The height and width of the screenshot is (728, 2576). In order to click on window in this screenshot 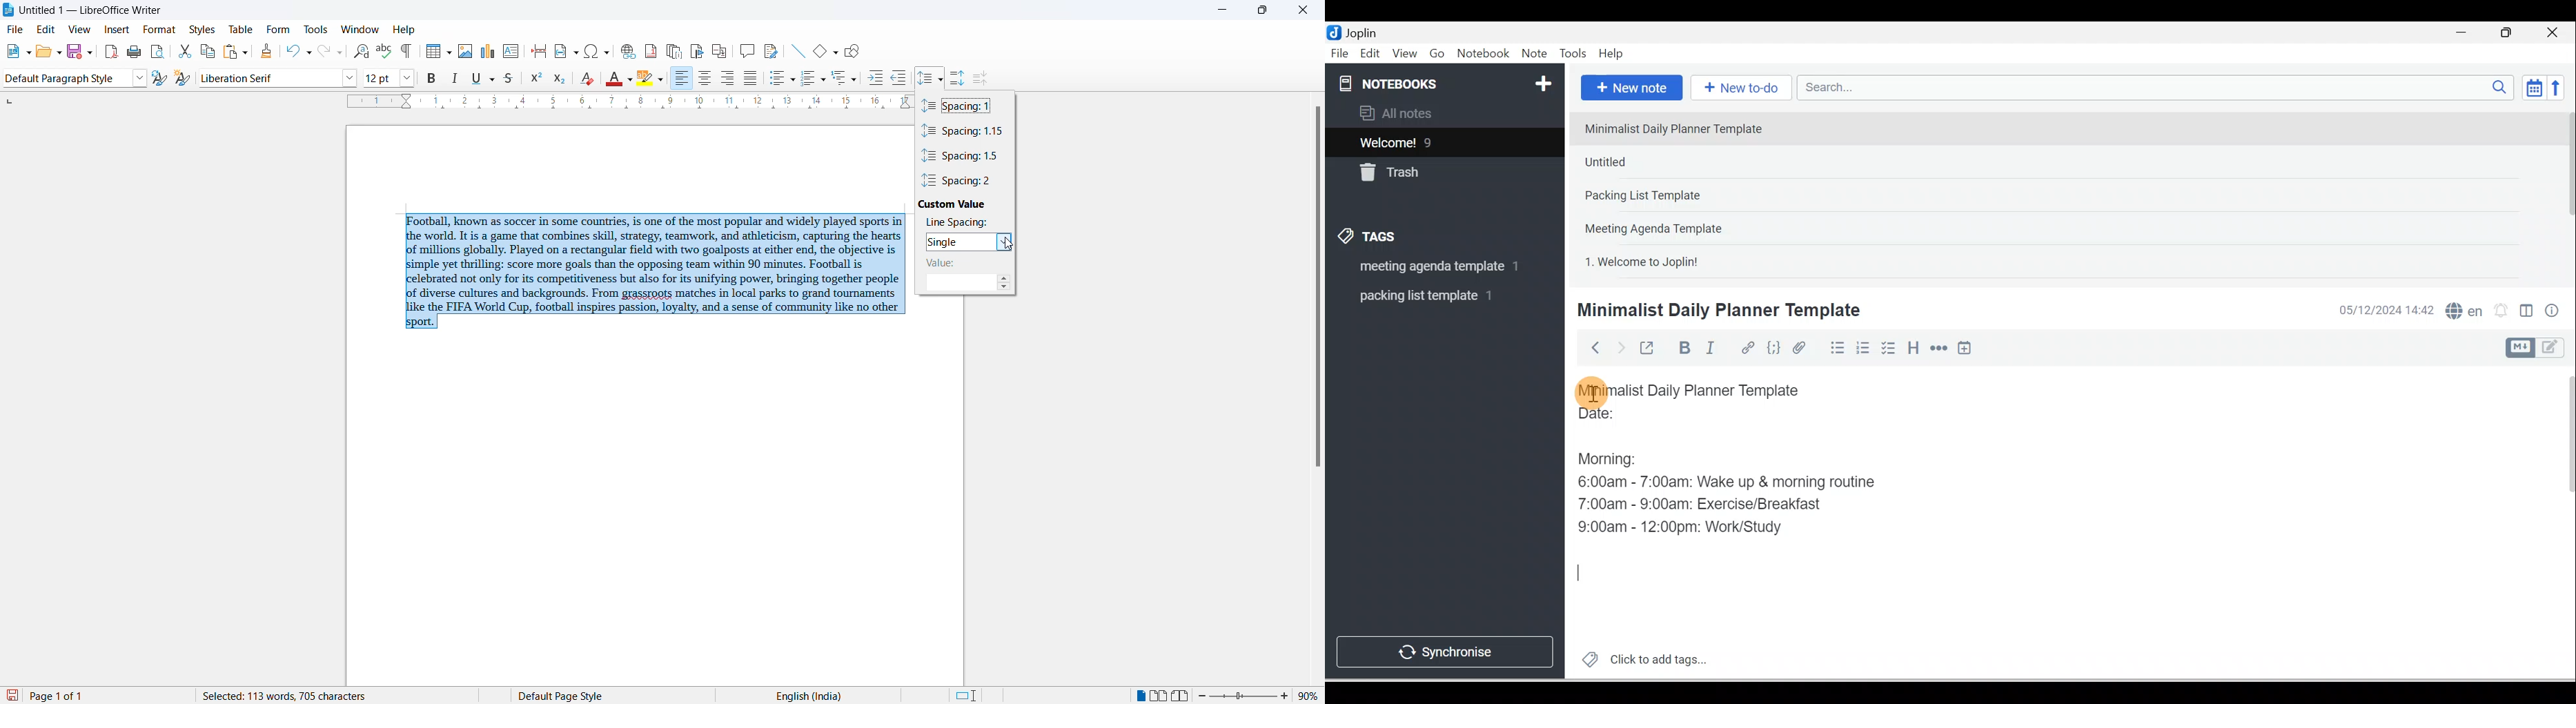, I will do `click(357, 28)`.